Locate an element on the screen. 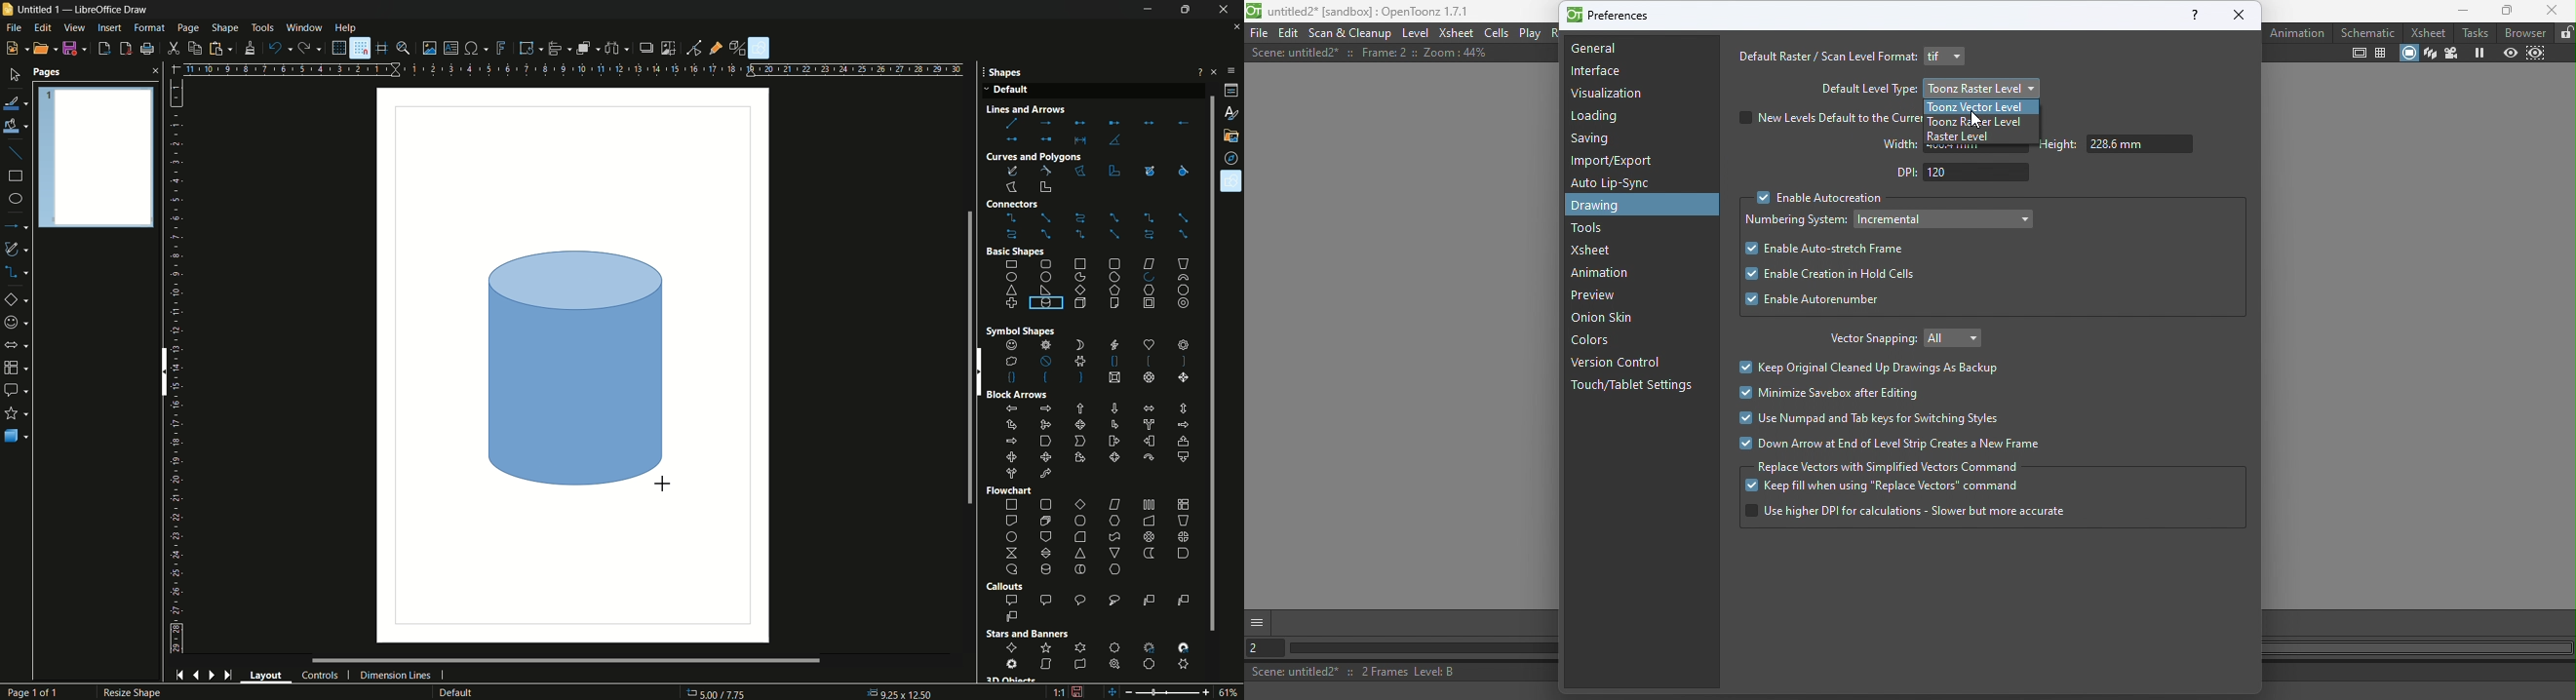 This screenshot has width=2576, height=700. Close is located at coordinates (2552, 11).